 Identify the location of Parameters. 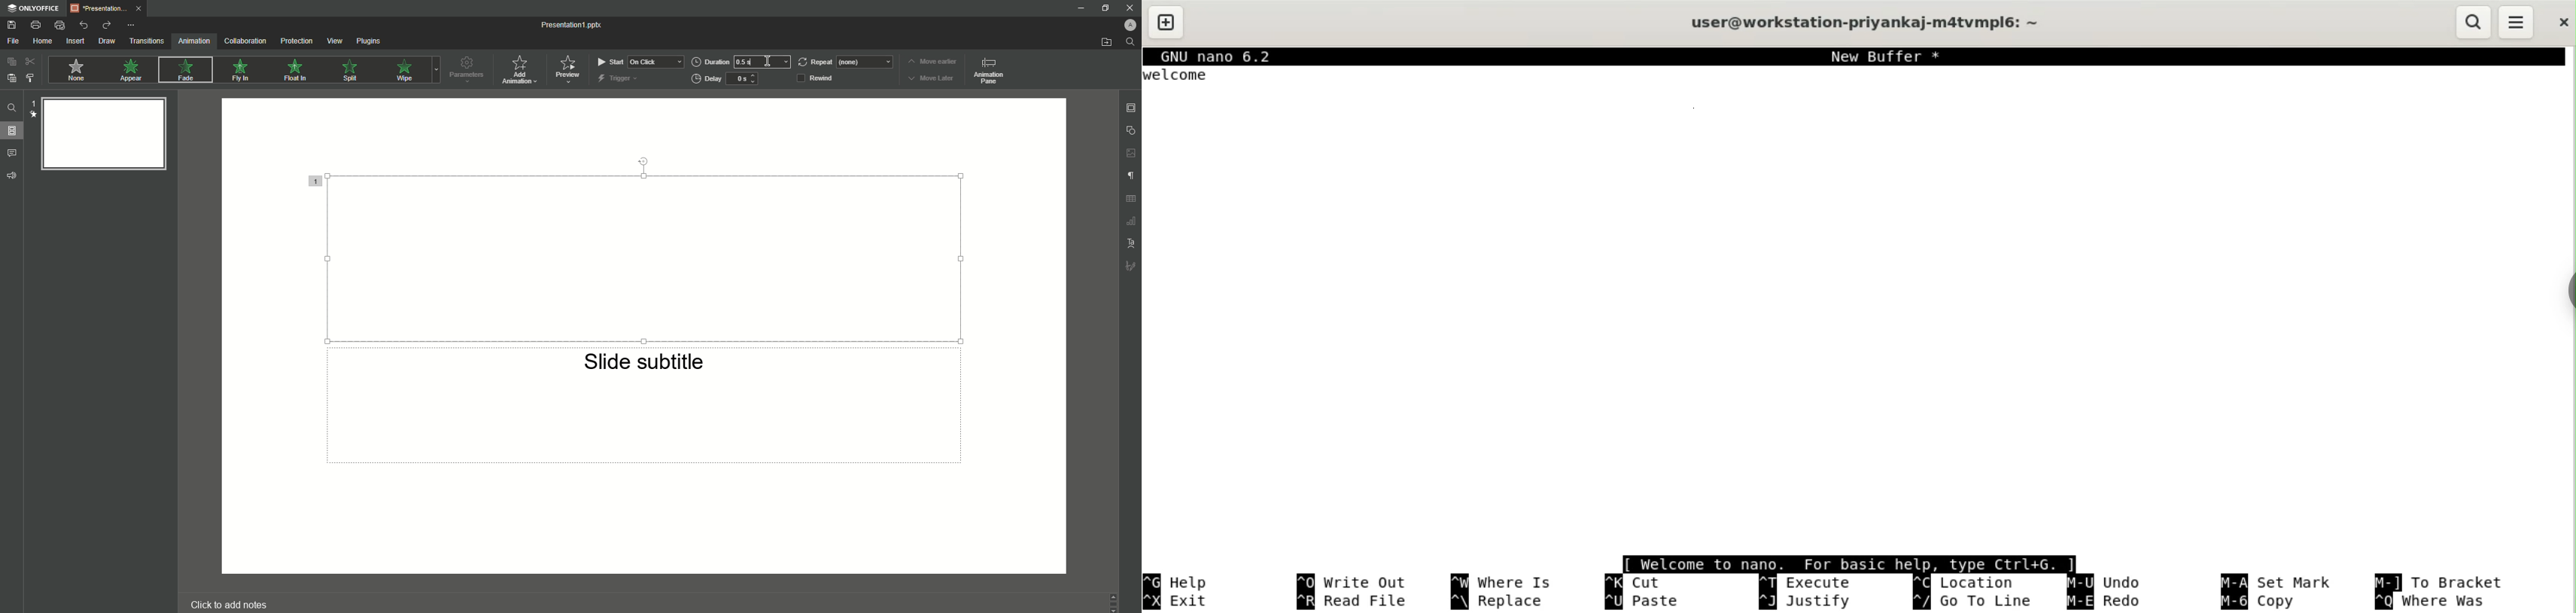
(466, 69).